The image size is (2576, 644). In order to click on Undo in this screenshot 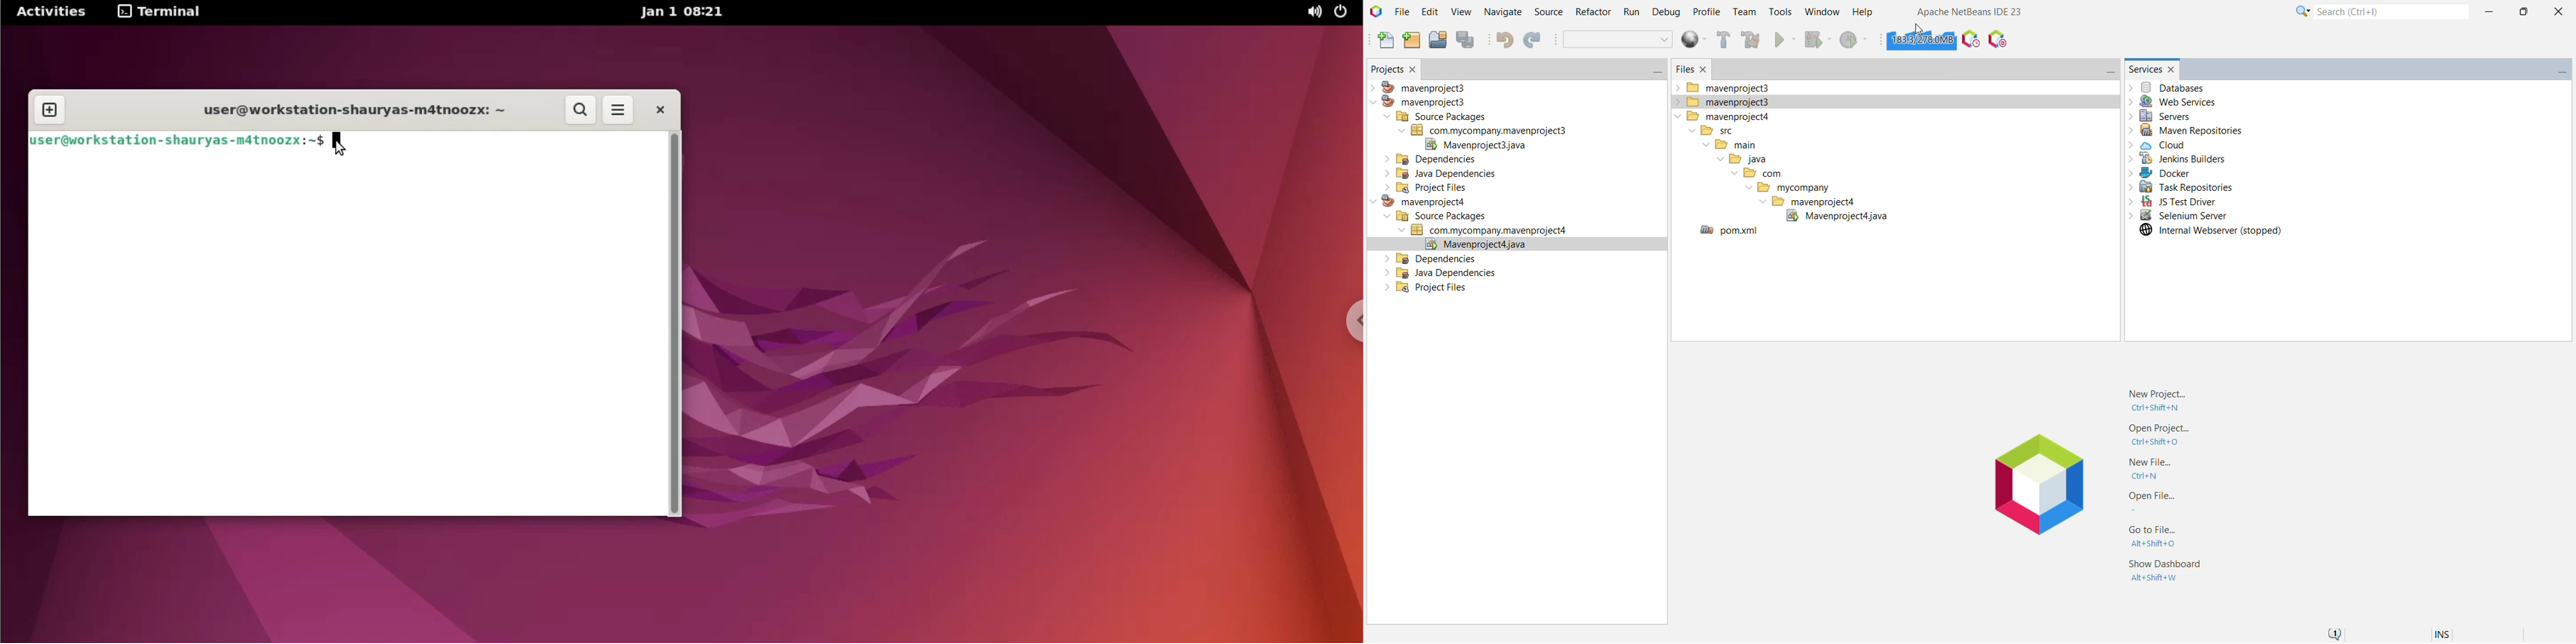, I will do `click(1504, 39)`.